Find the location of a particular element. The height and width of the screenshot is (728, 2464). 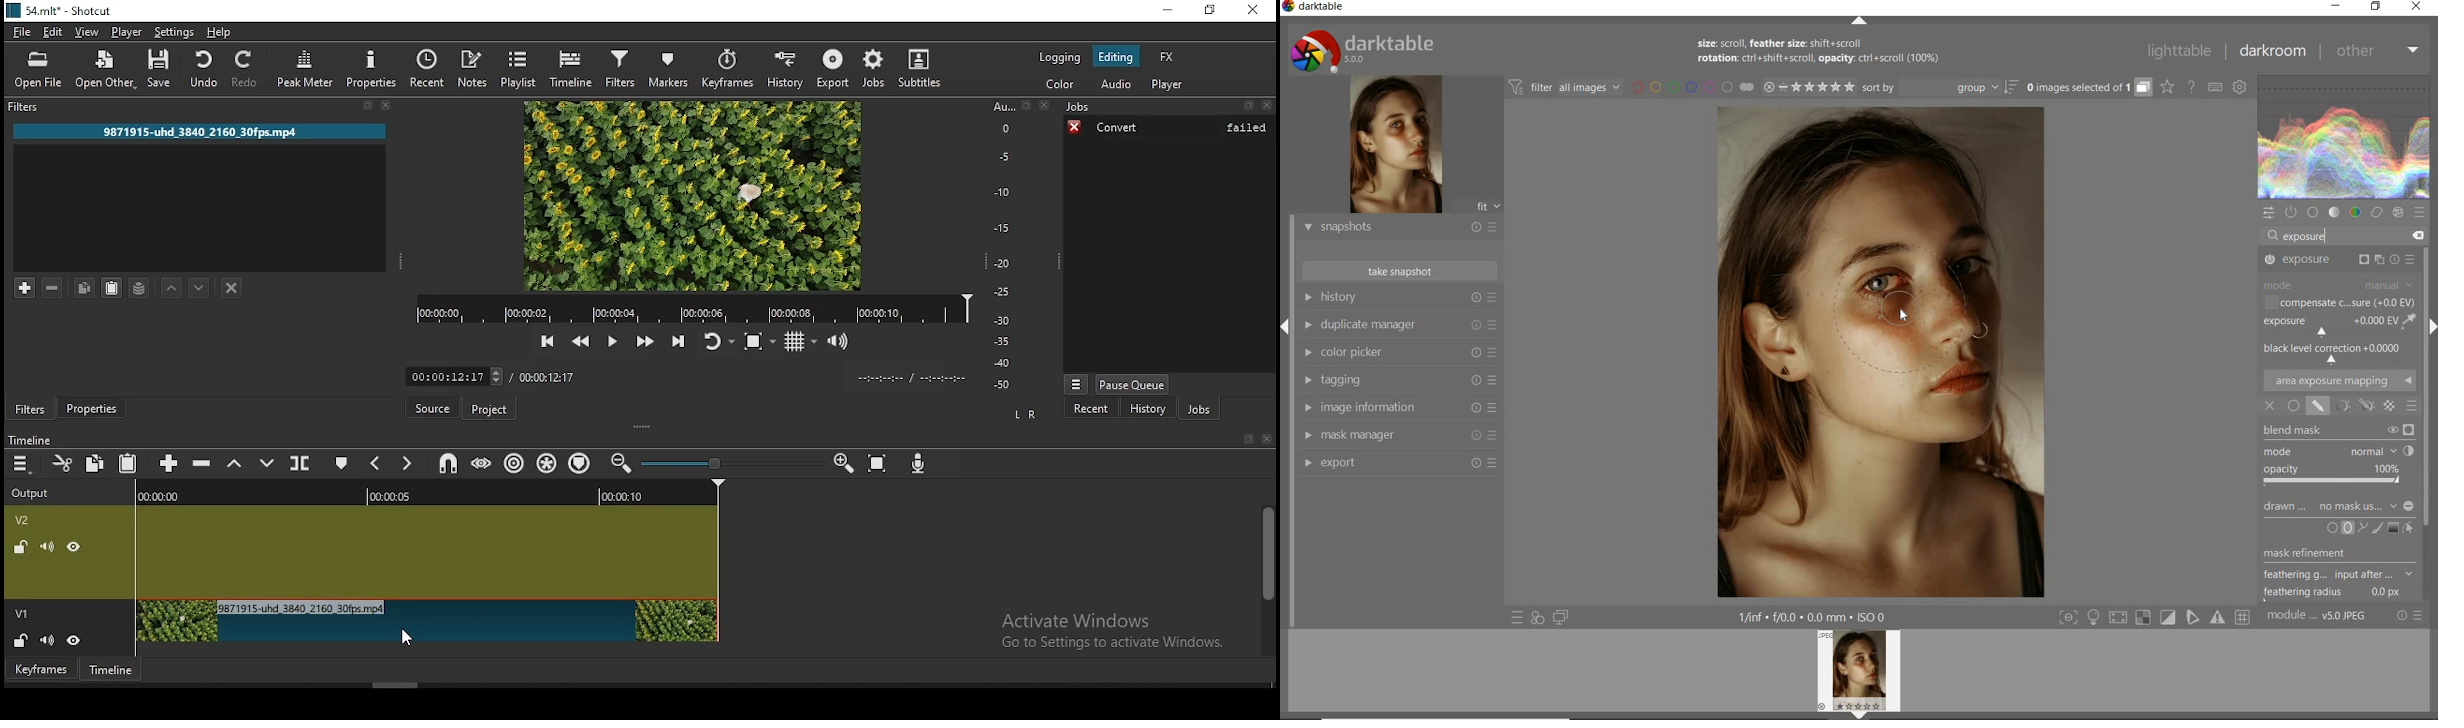

correct is located at coordinates (2378, 211).